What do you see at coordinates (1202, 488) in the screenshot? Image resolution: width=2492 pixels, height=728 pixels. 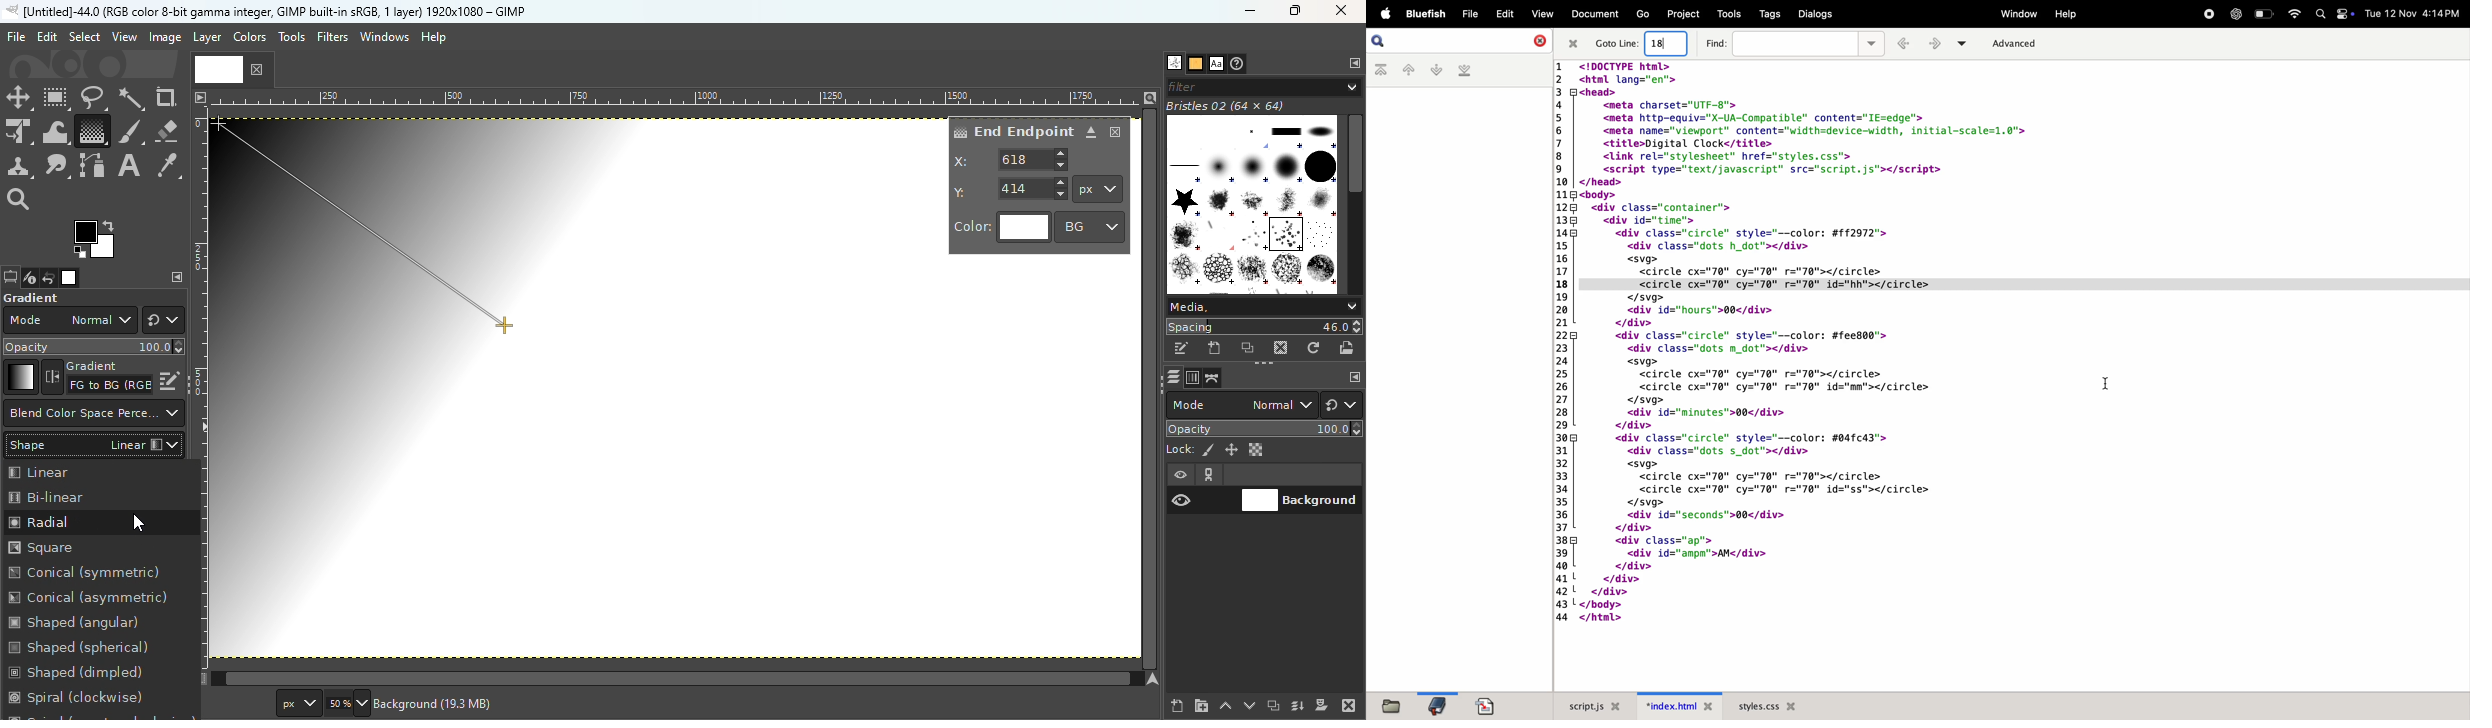 I see `View/Hide` at bounding box center [1202, 488].